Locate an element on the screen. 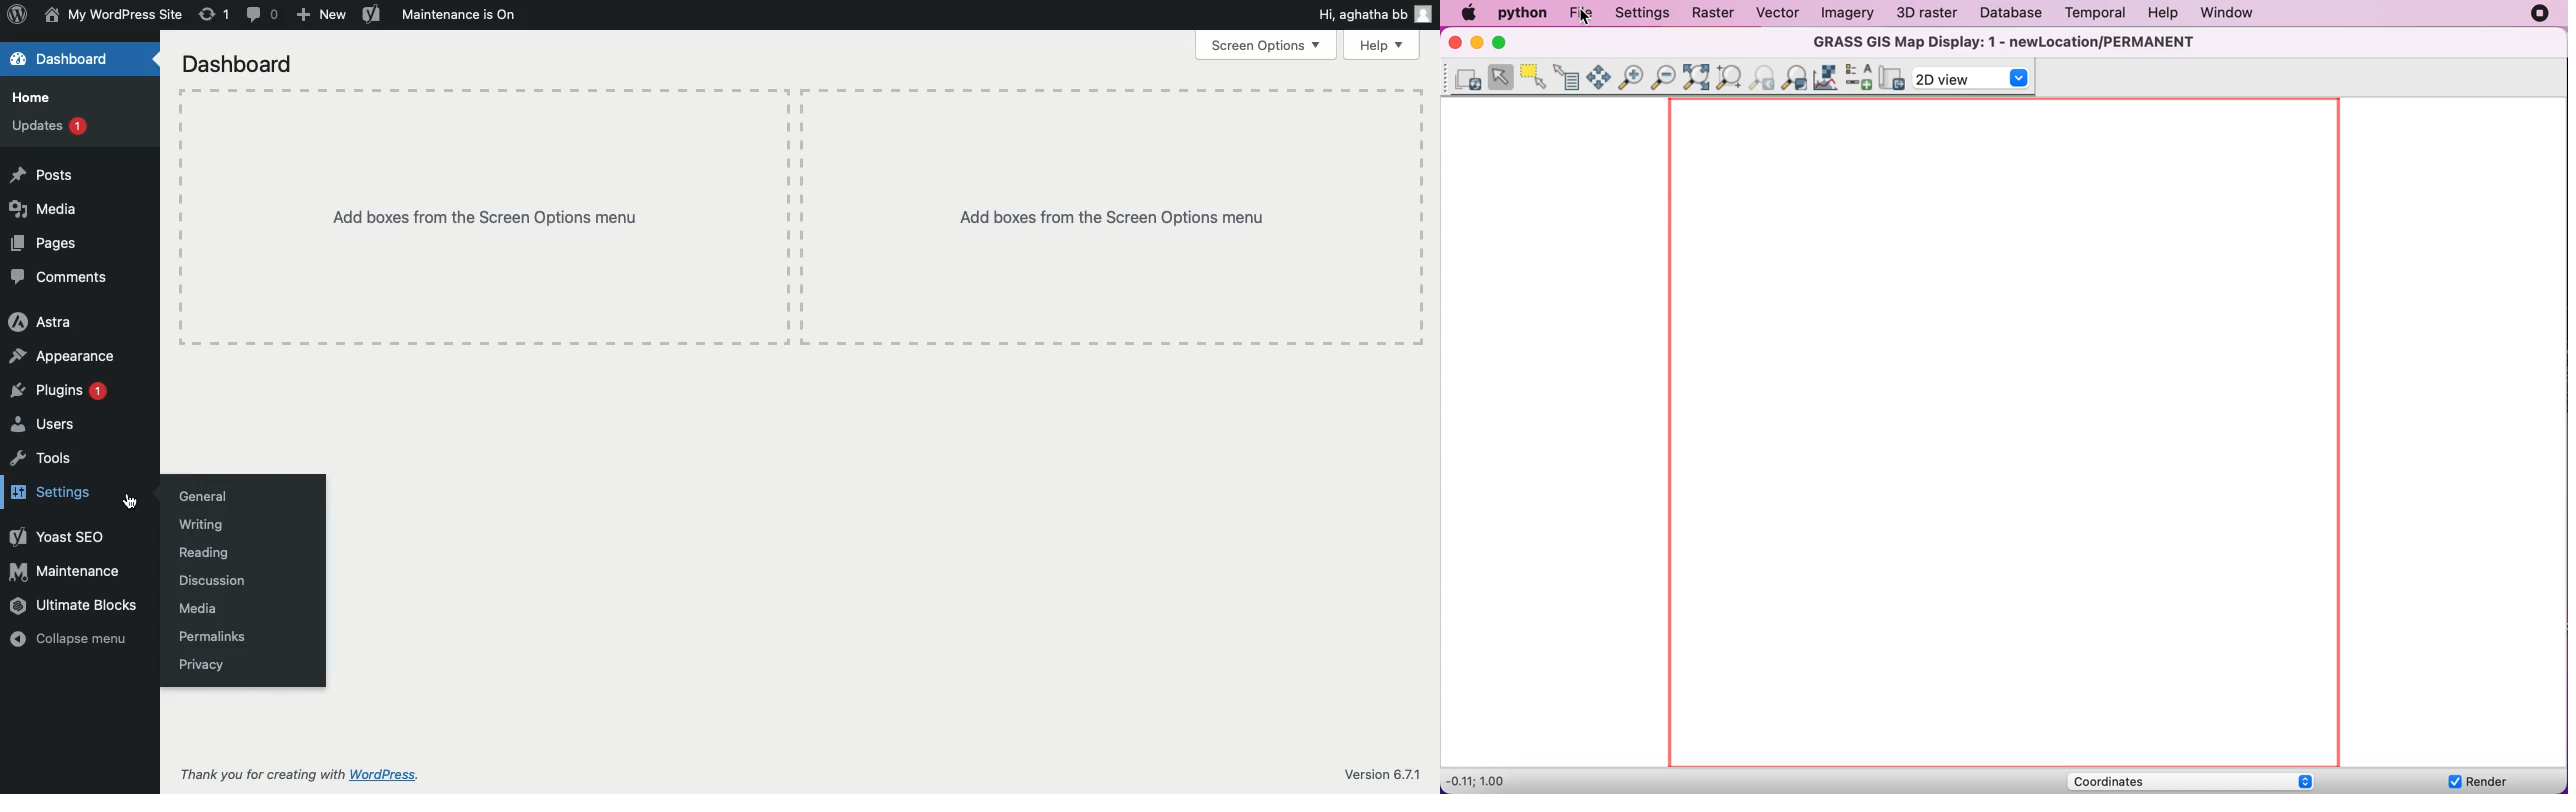 The image size is (2576, 812). Dashboard is located at coordinates (67, 61).